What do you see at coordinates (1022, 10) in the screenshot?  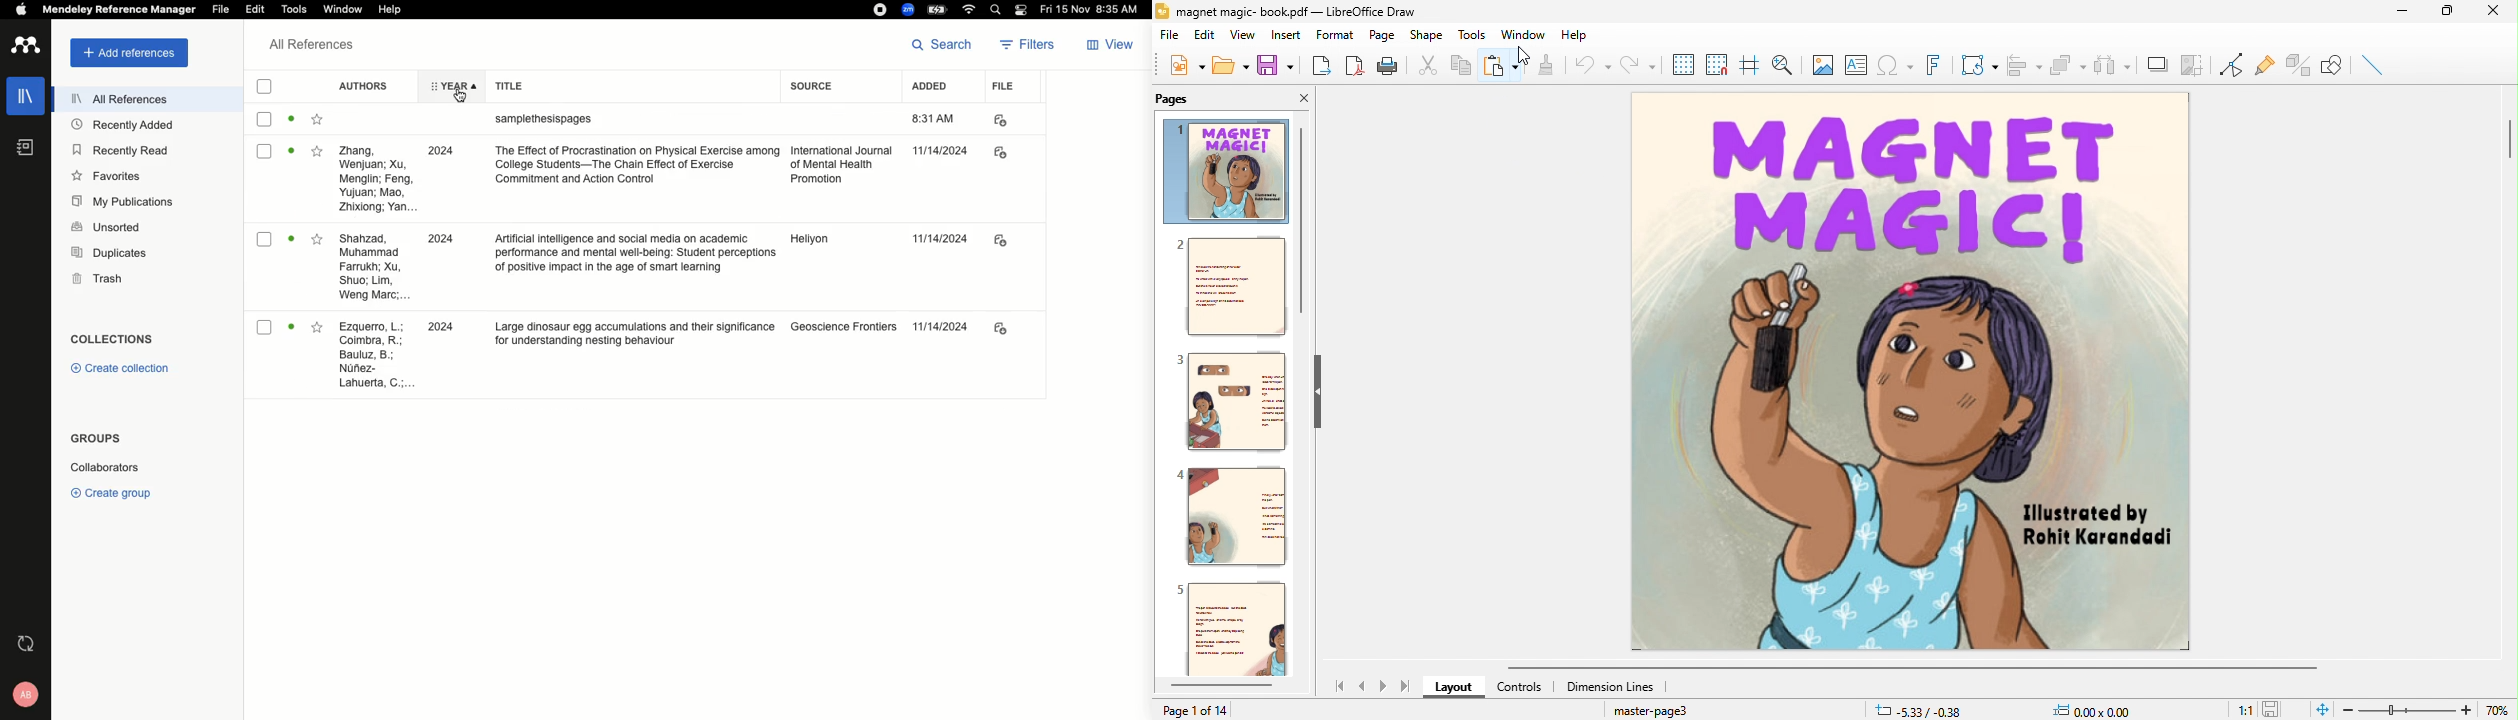 I see `Notification` at bounding box center [1022, 10].